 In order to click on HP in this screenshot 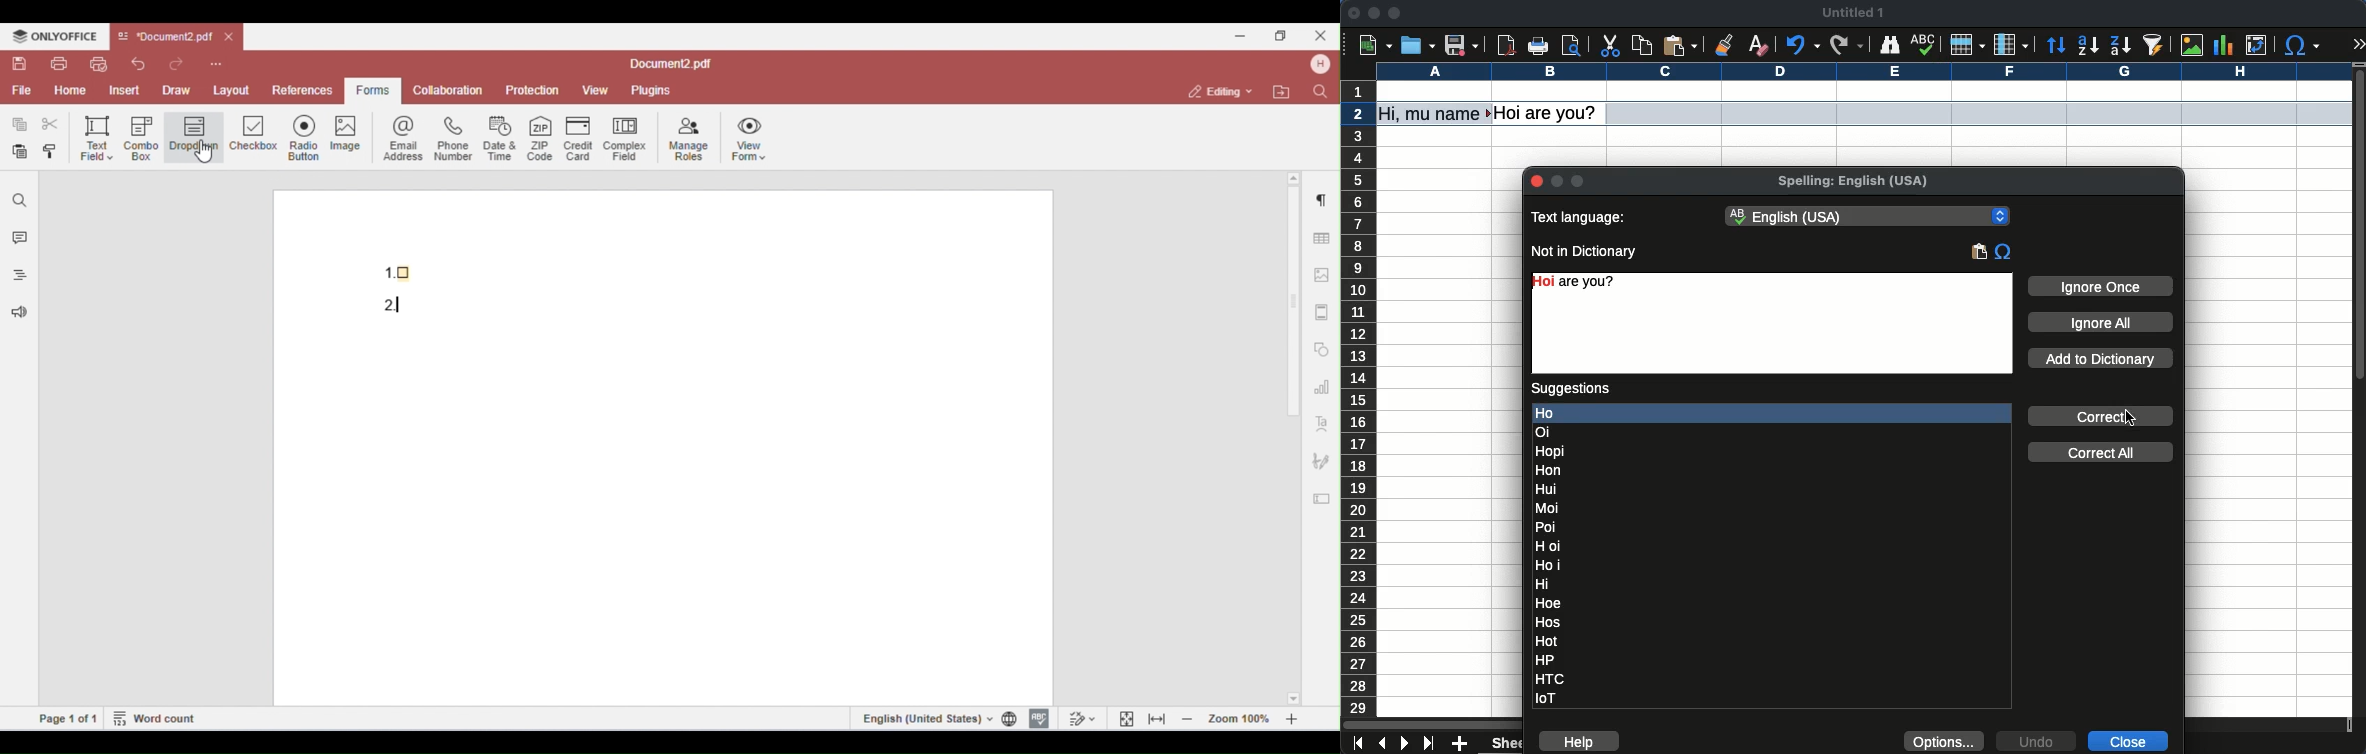, I will do `click(1548, 660)`.